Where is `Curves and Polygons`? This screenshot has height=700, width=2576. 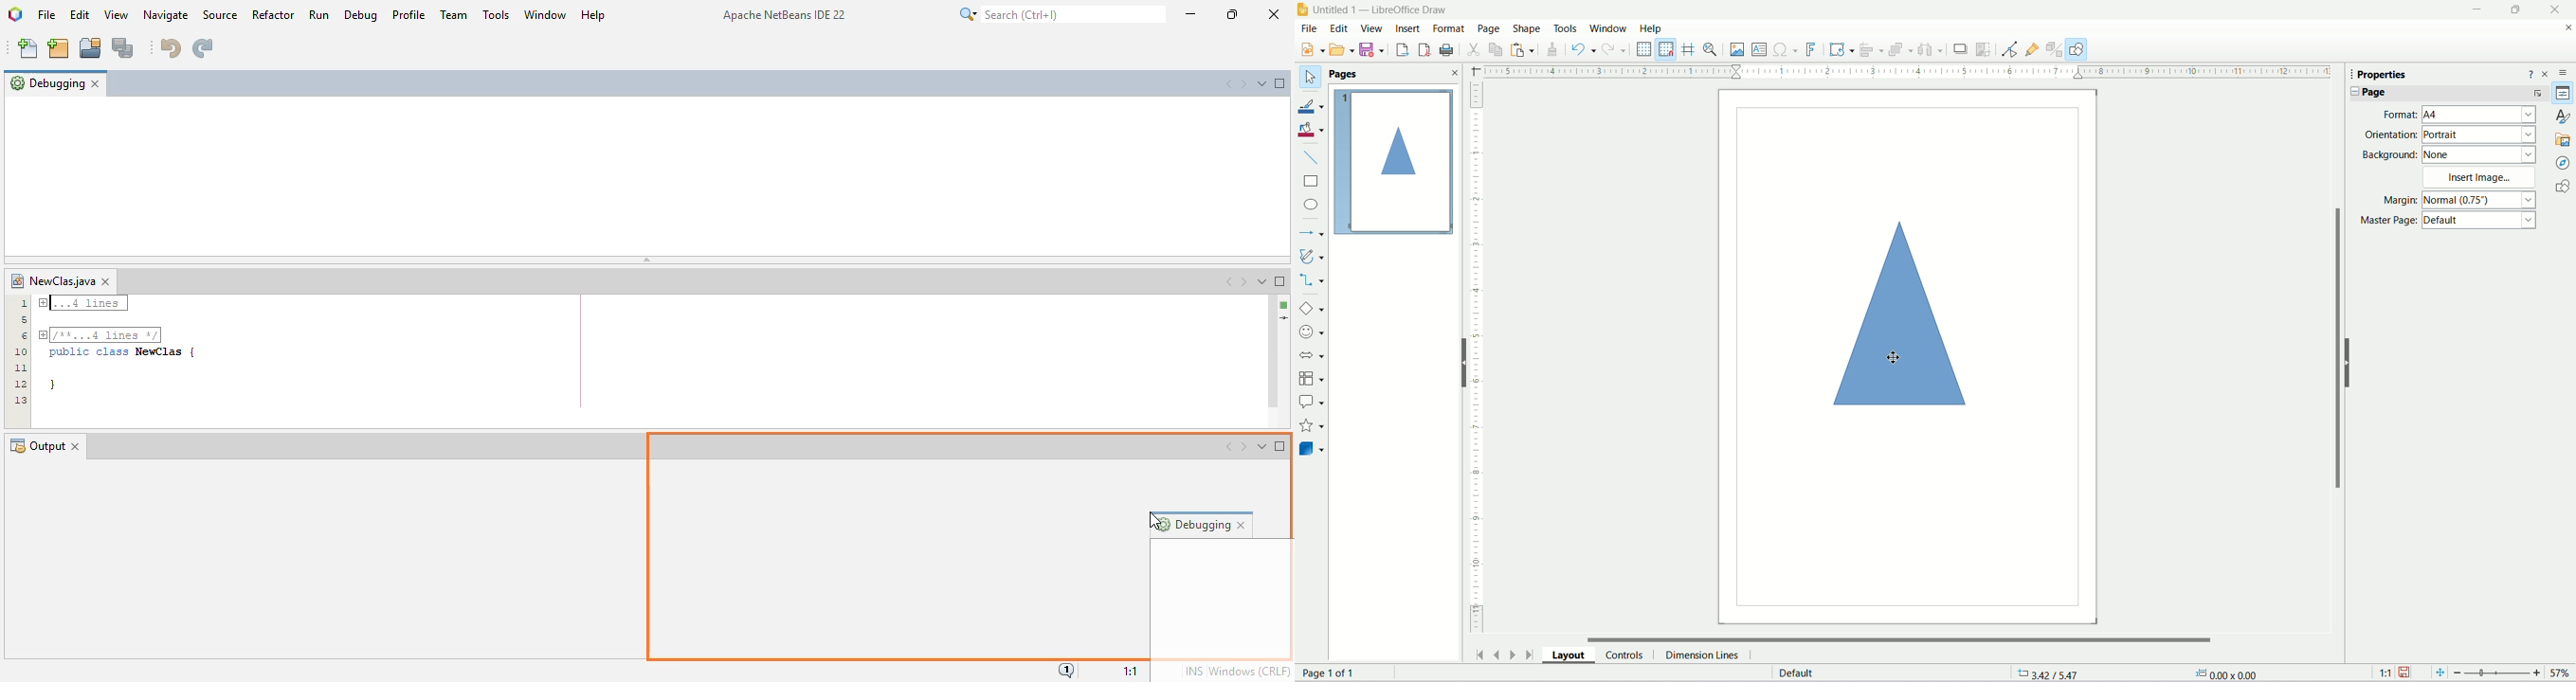
Curves and Polygons is located at coordinates (1311, 256).